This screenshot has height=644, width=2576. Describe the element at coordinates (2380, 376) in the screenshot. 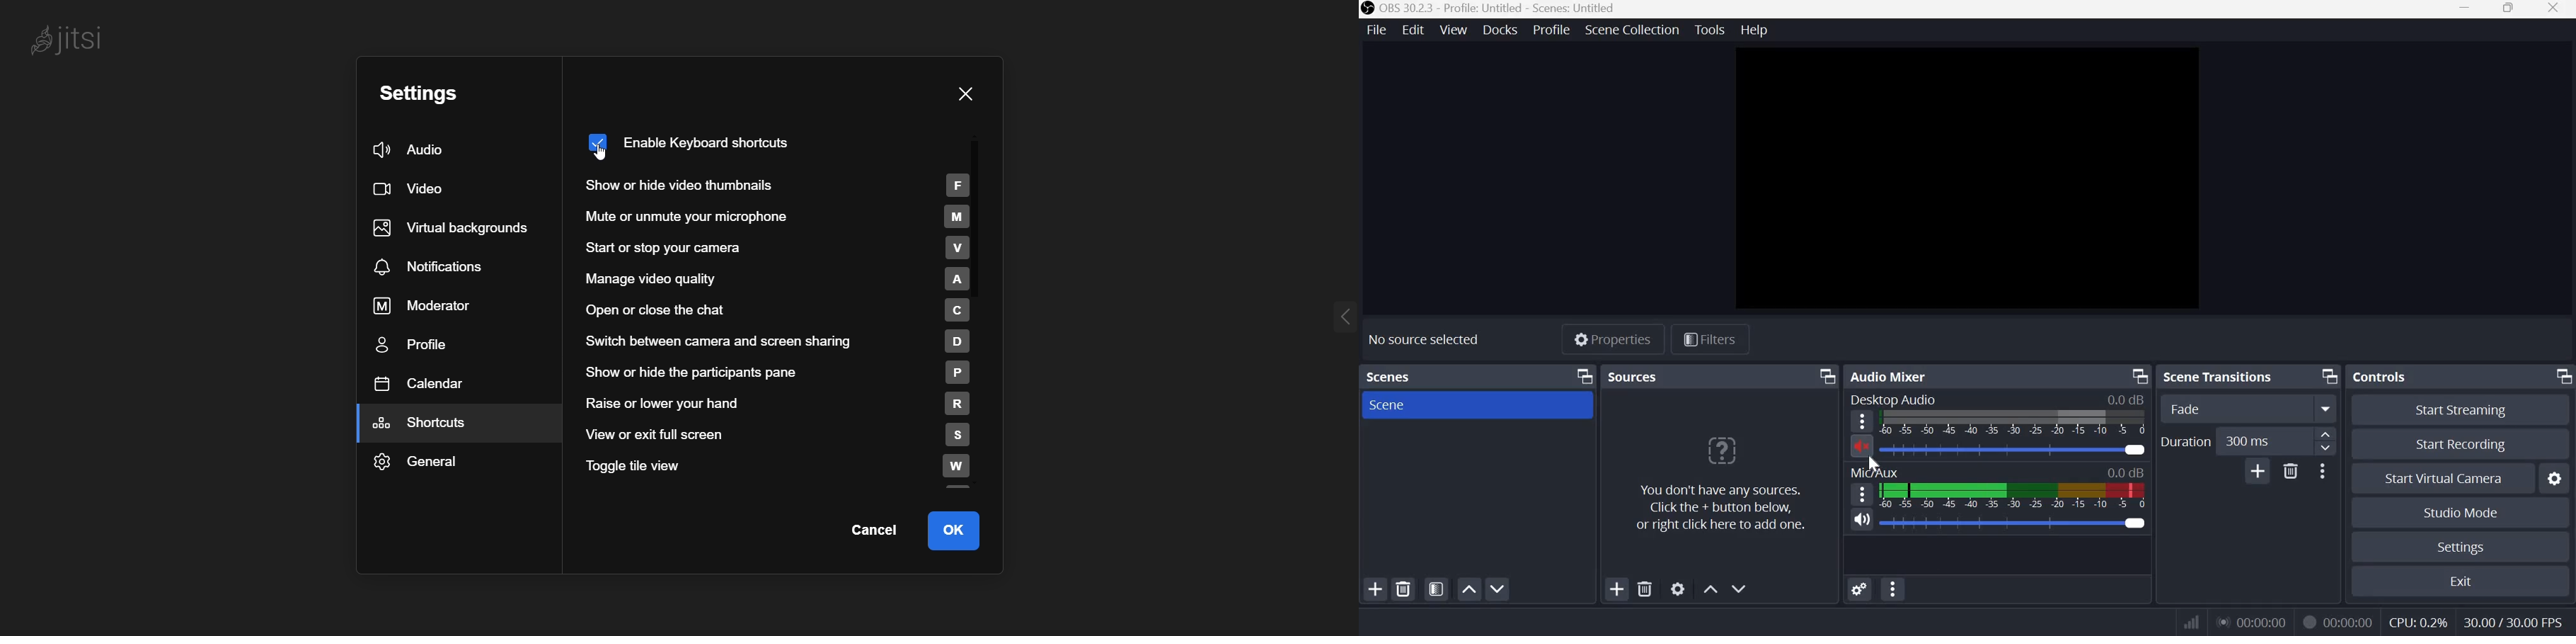

I see `Controls` at that location.